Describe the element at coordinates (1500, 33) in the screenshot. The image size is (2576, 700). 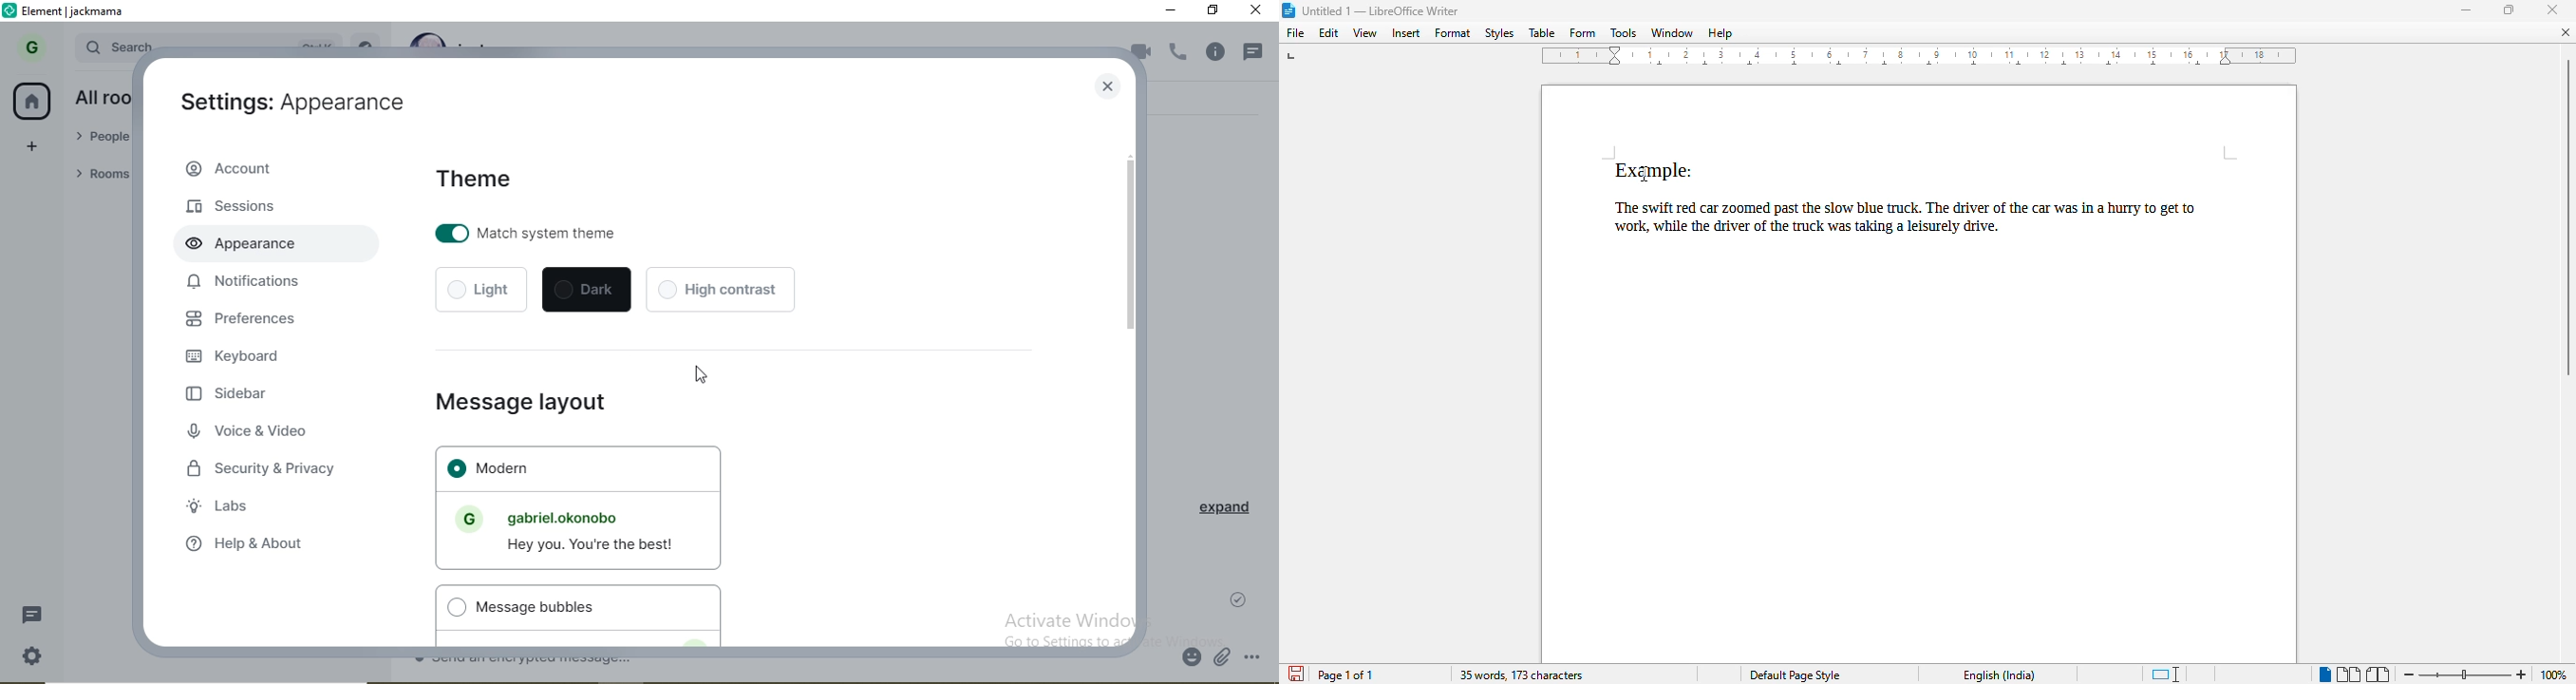
I see `styles` at that location.